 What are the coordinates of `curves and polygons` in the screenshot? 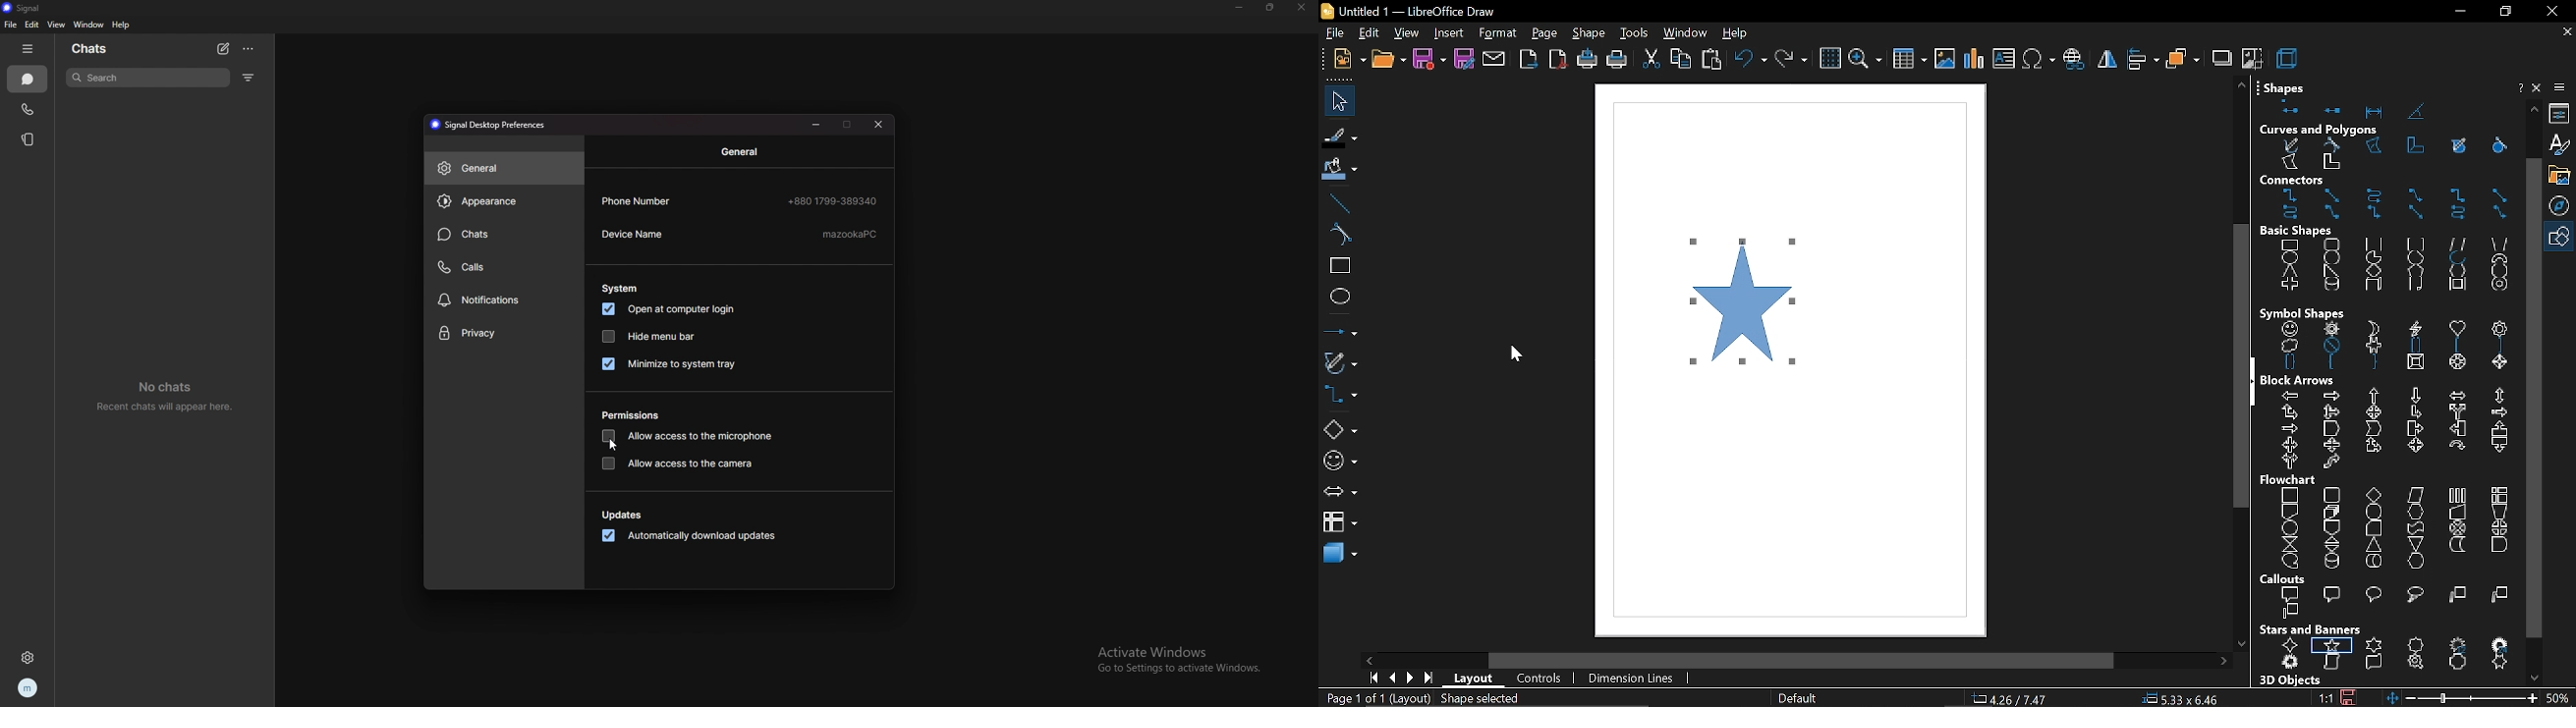 It's located at (1341, 364).